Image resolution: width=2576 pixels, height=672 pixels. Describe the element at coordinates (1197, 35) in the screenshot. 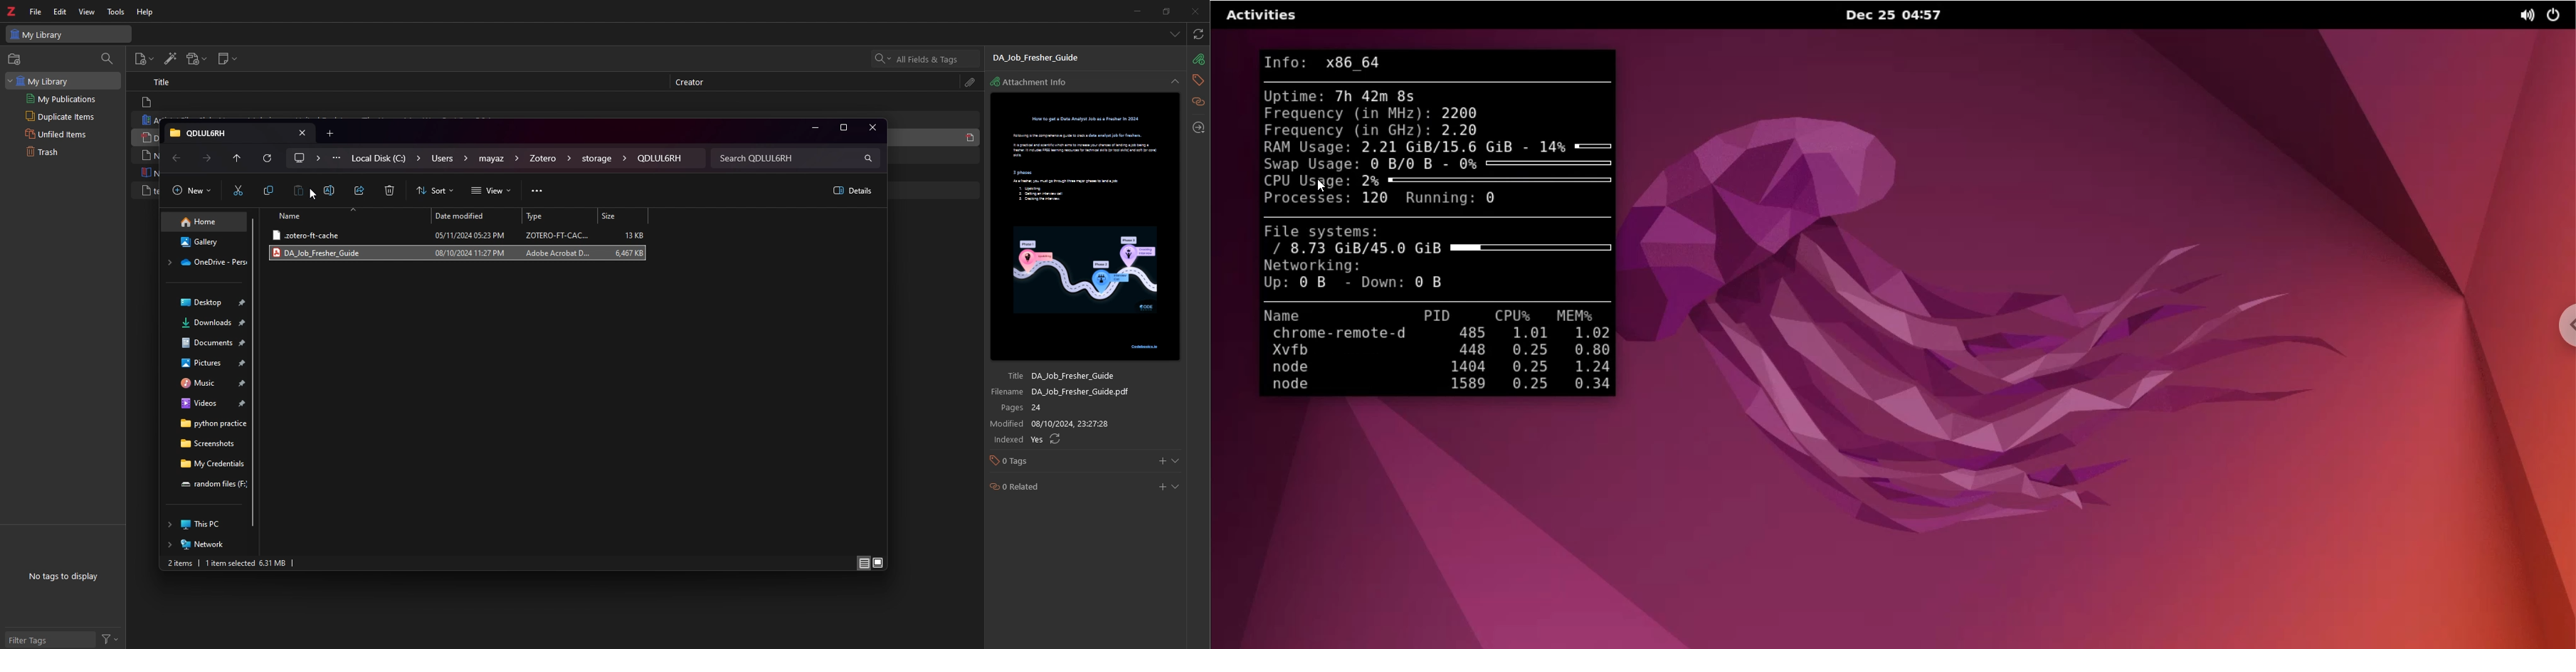

I see `sync with zotero.org` at that location.